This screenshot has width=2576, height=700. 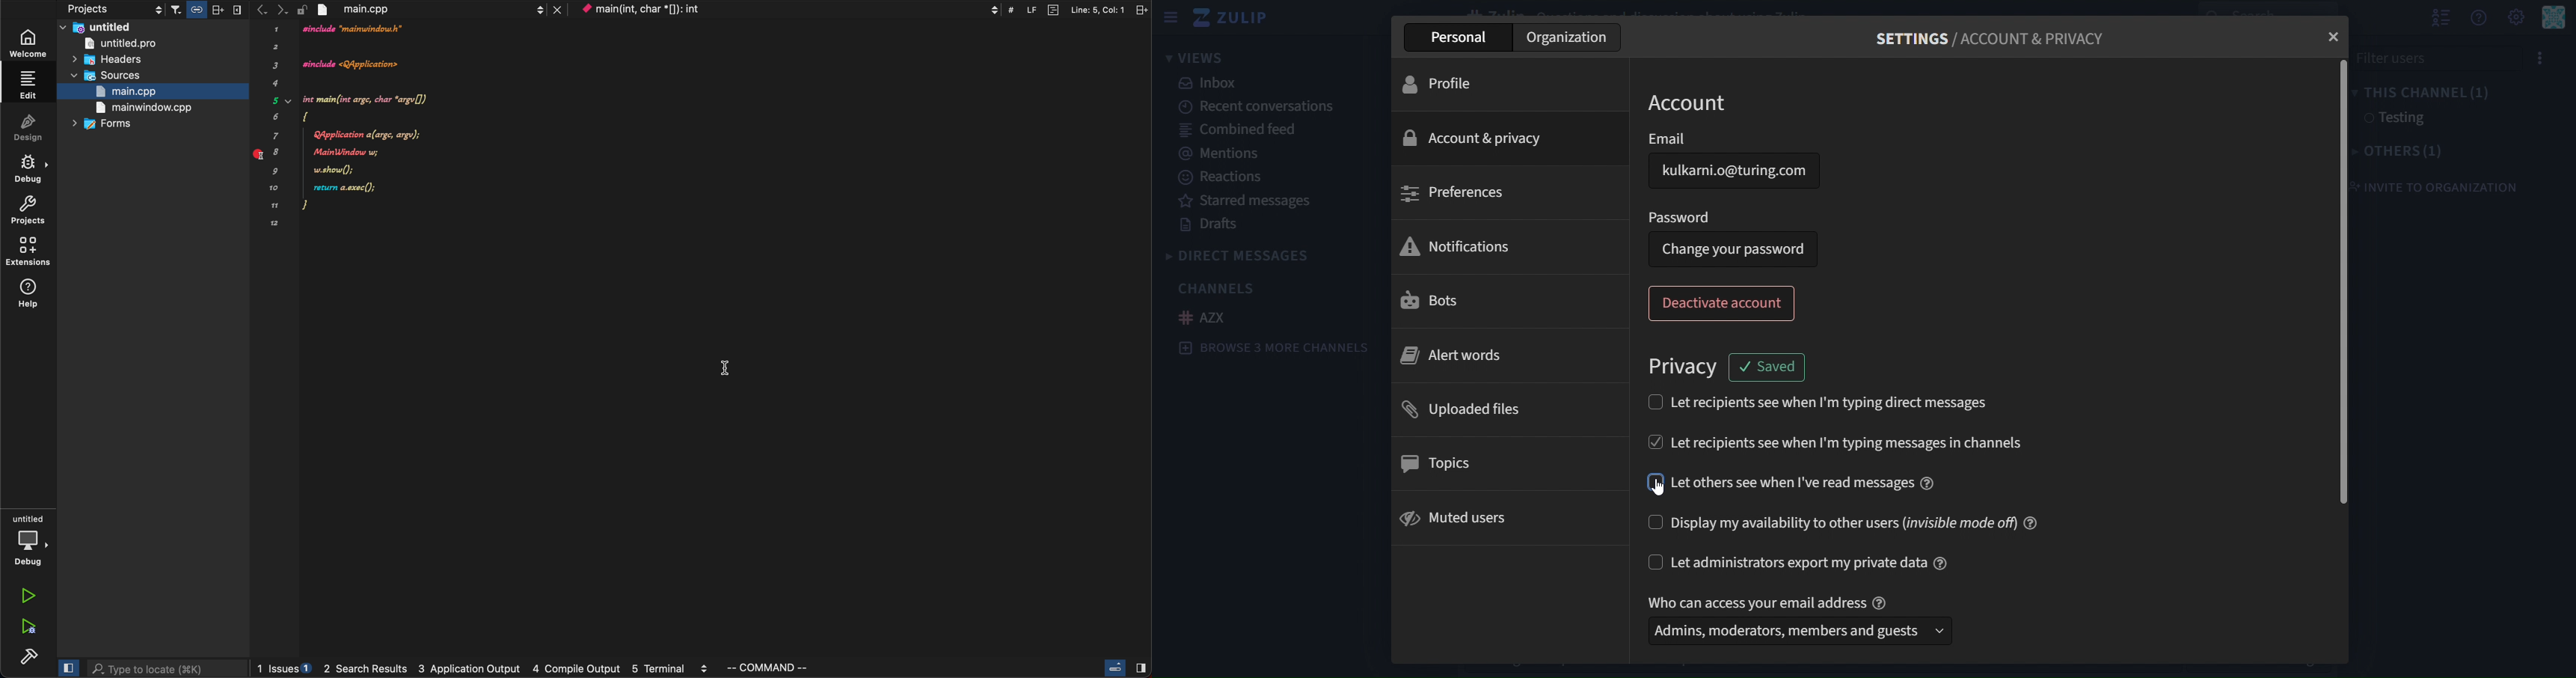 What do you see at coordinates (1207, 225) in the screenshot?
I see `drafts` at bounding box center [1207, 225].